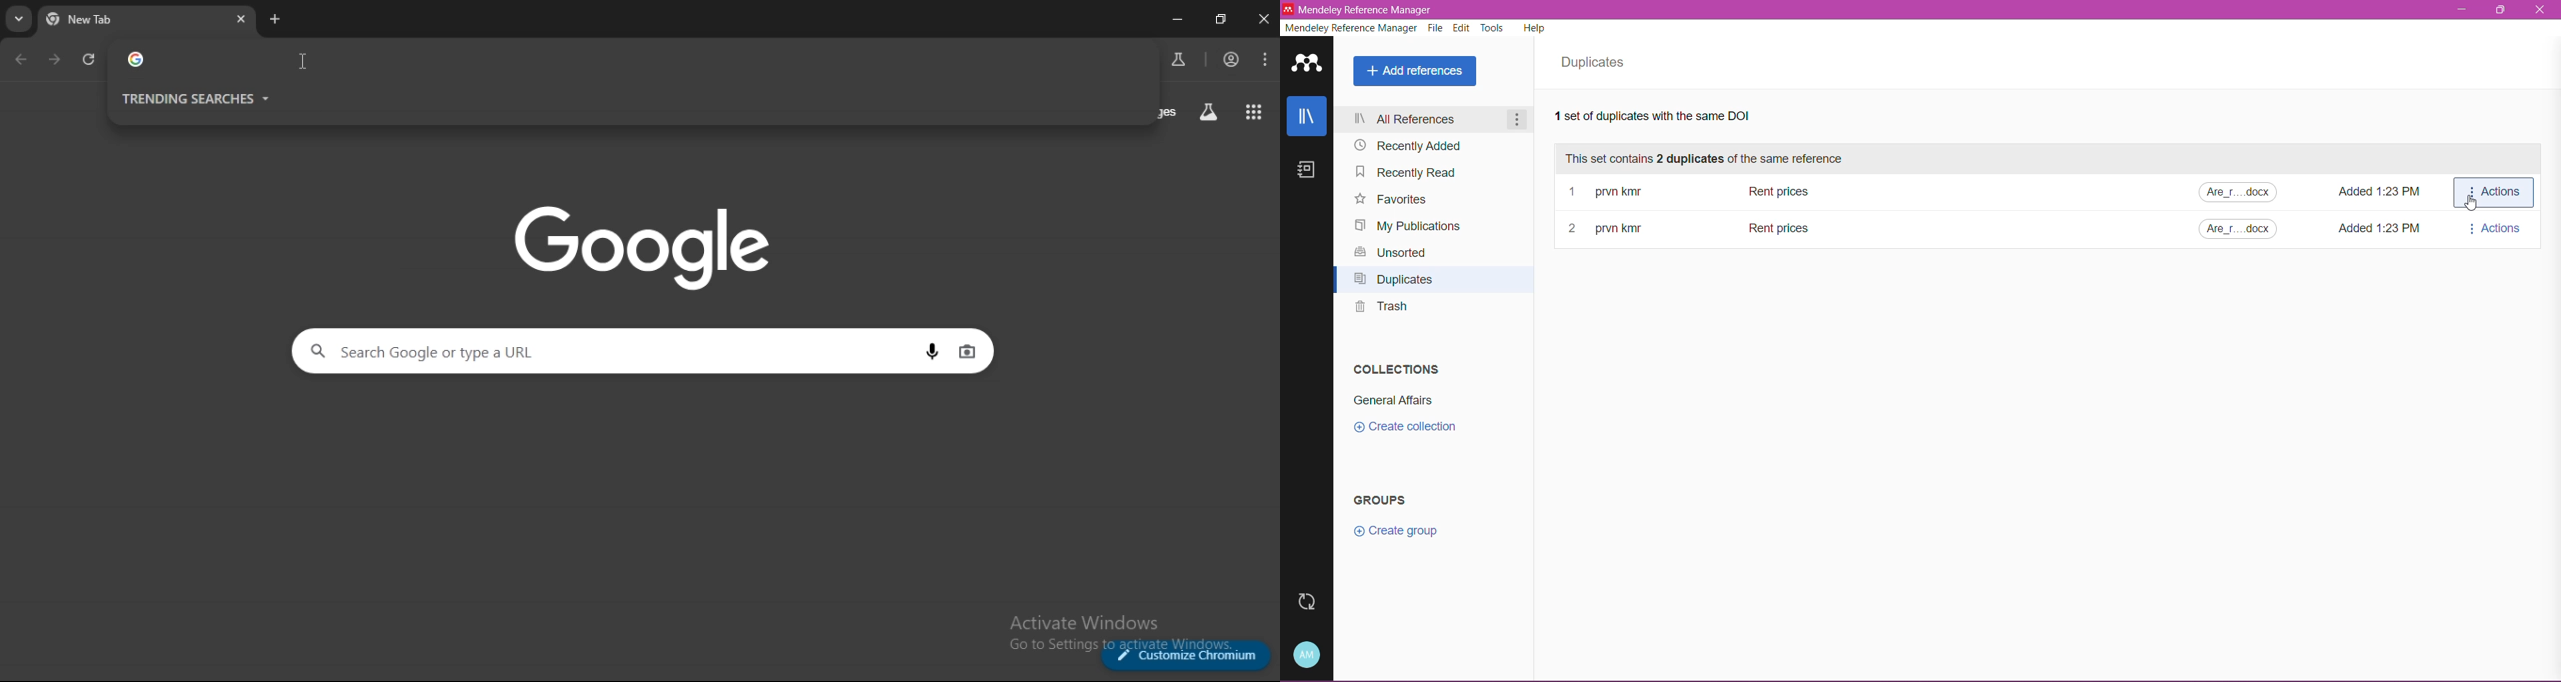 Image resolution: width=2576 pixels, height=700 pixels. What do you see at coordinates (1414, 72) in the screenshot?
I see `Add References` at bounding box center [1414, 72].